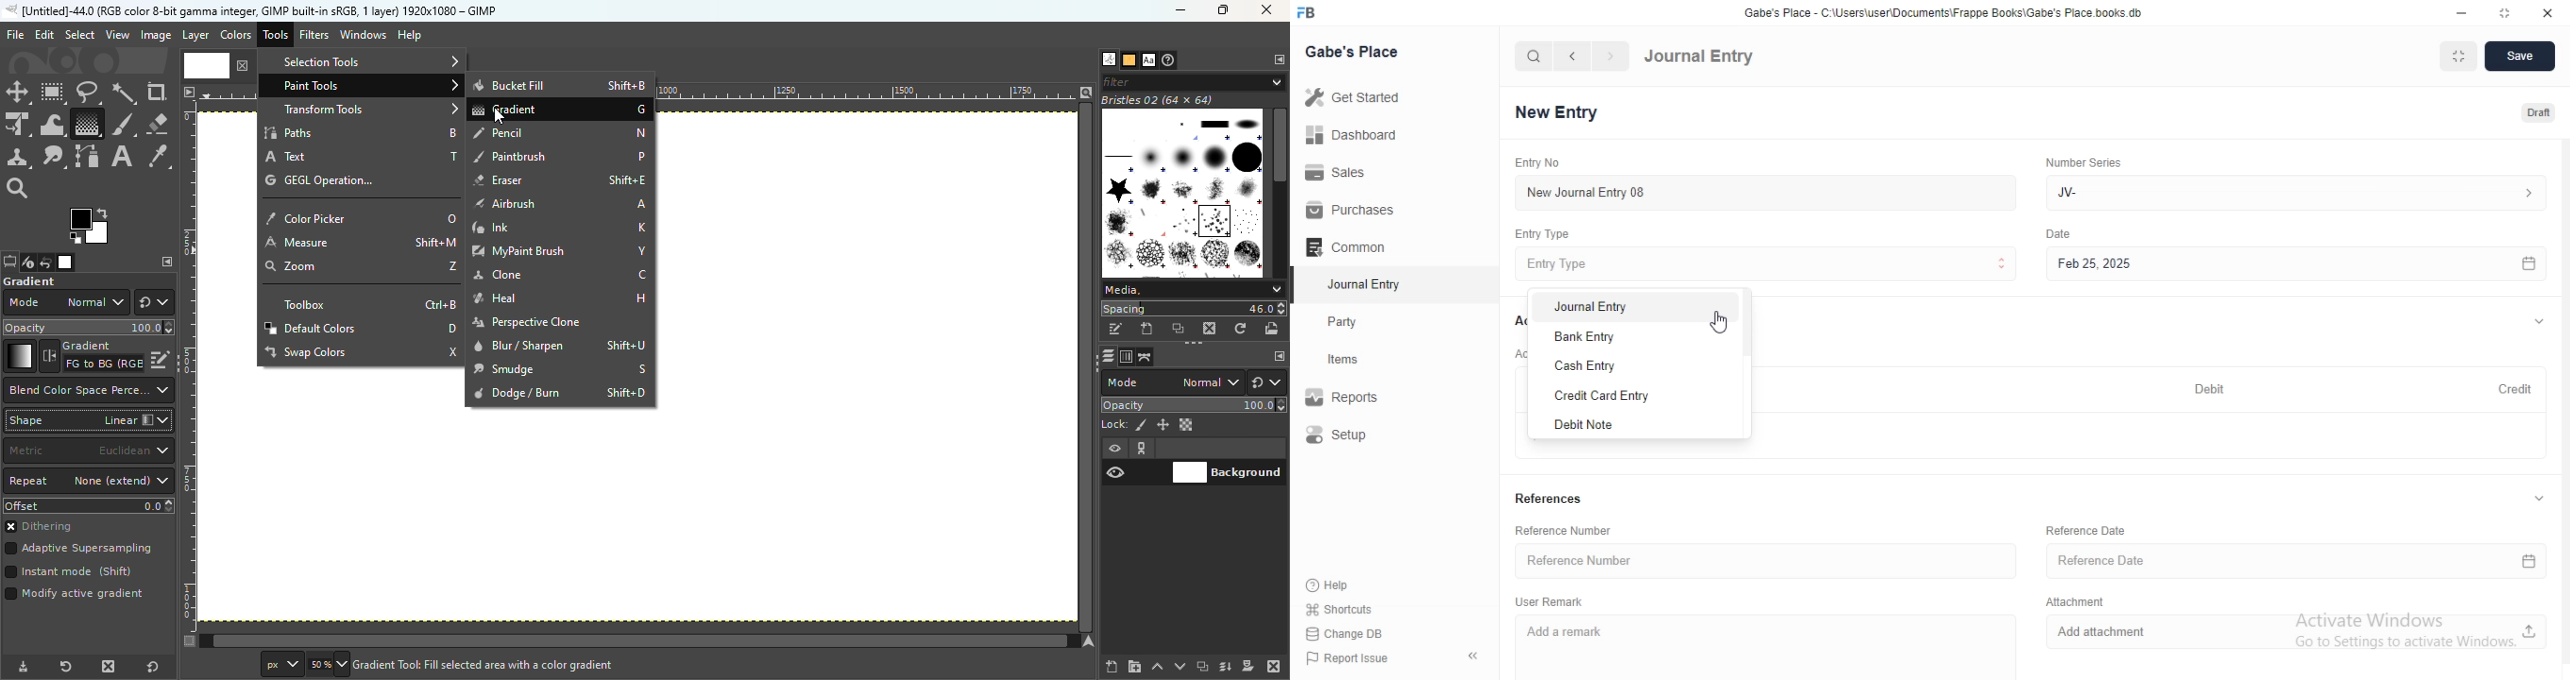  Describe the element at coordinates (1352, 608) in the screenshot. I see `shortcuts` at that location.